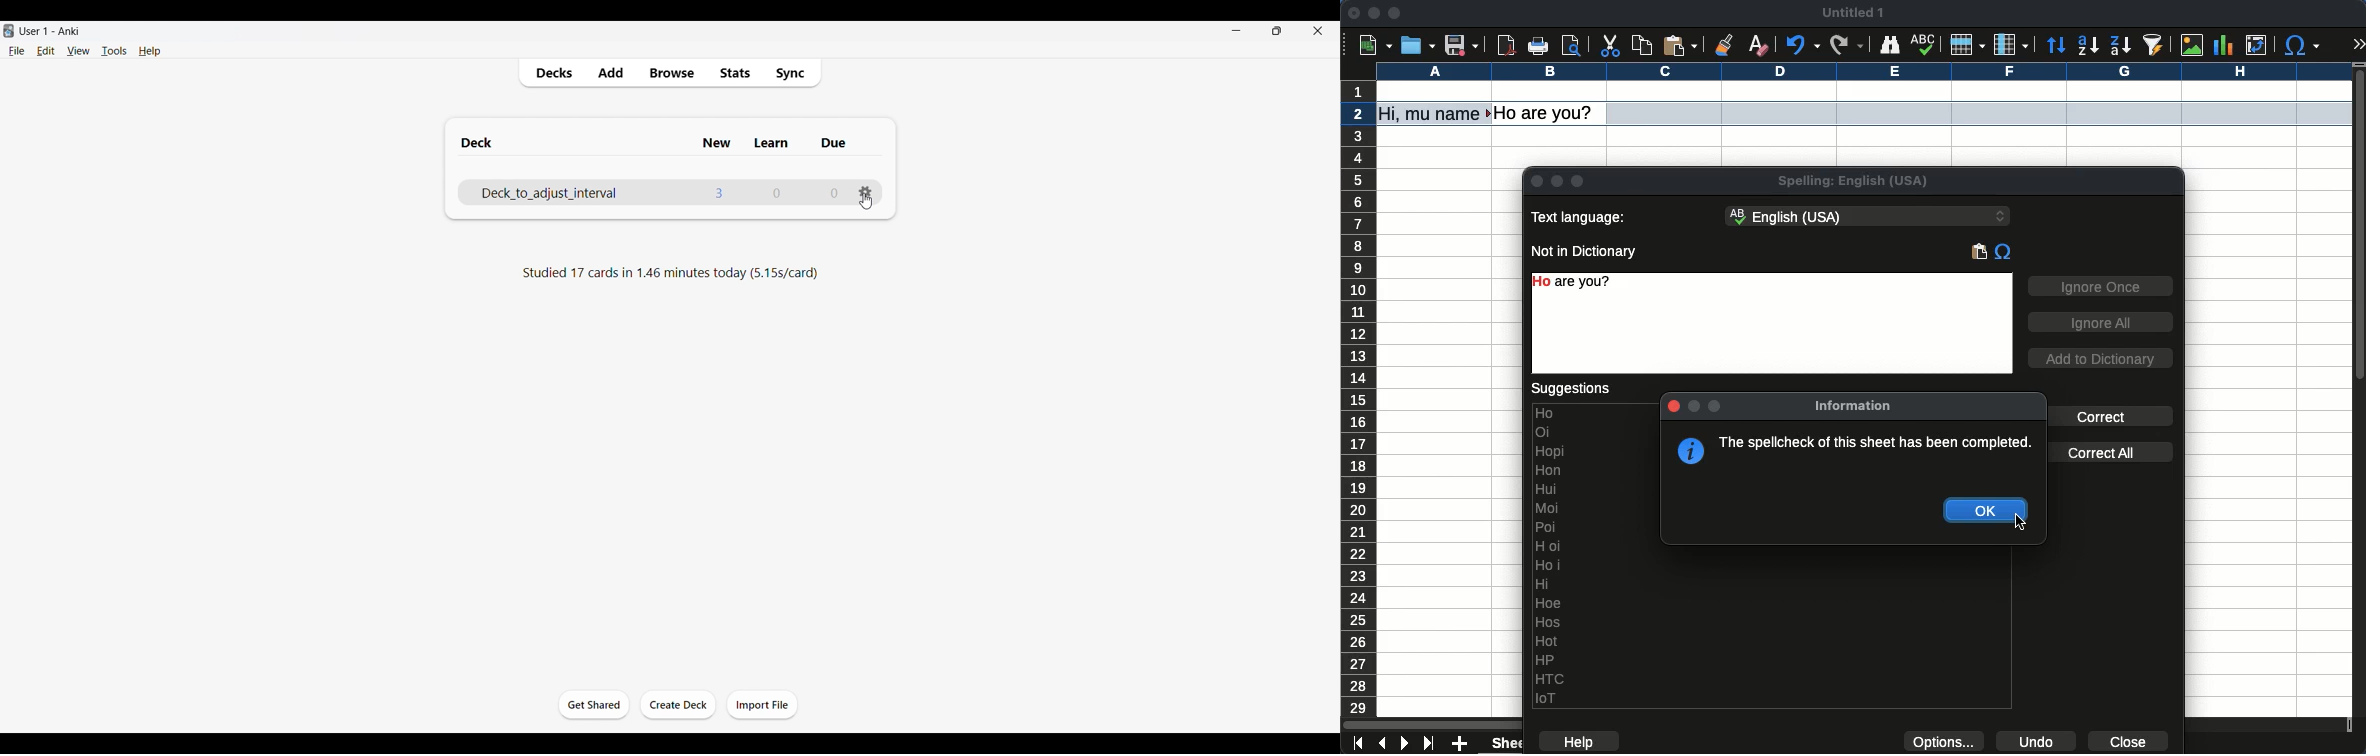  I want to click on ascending, so click(2088, 45).